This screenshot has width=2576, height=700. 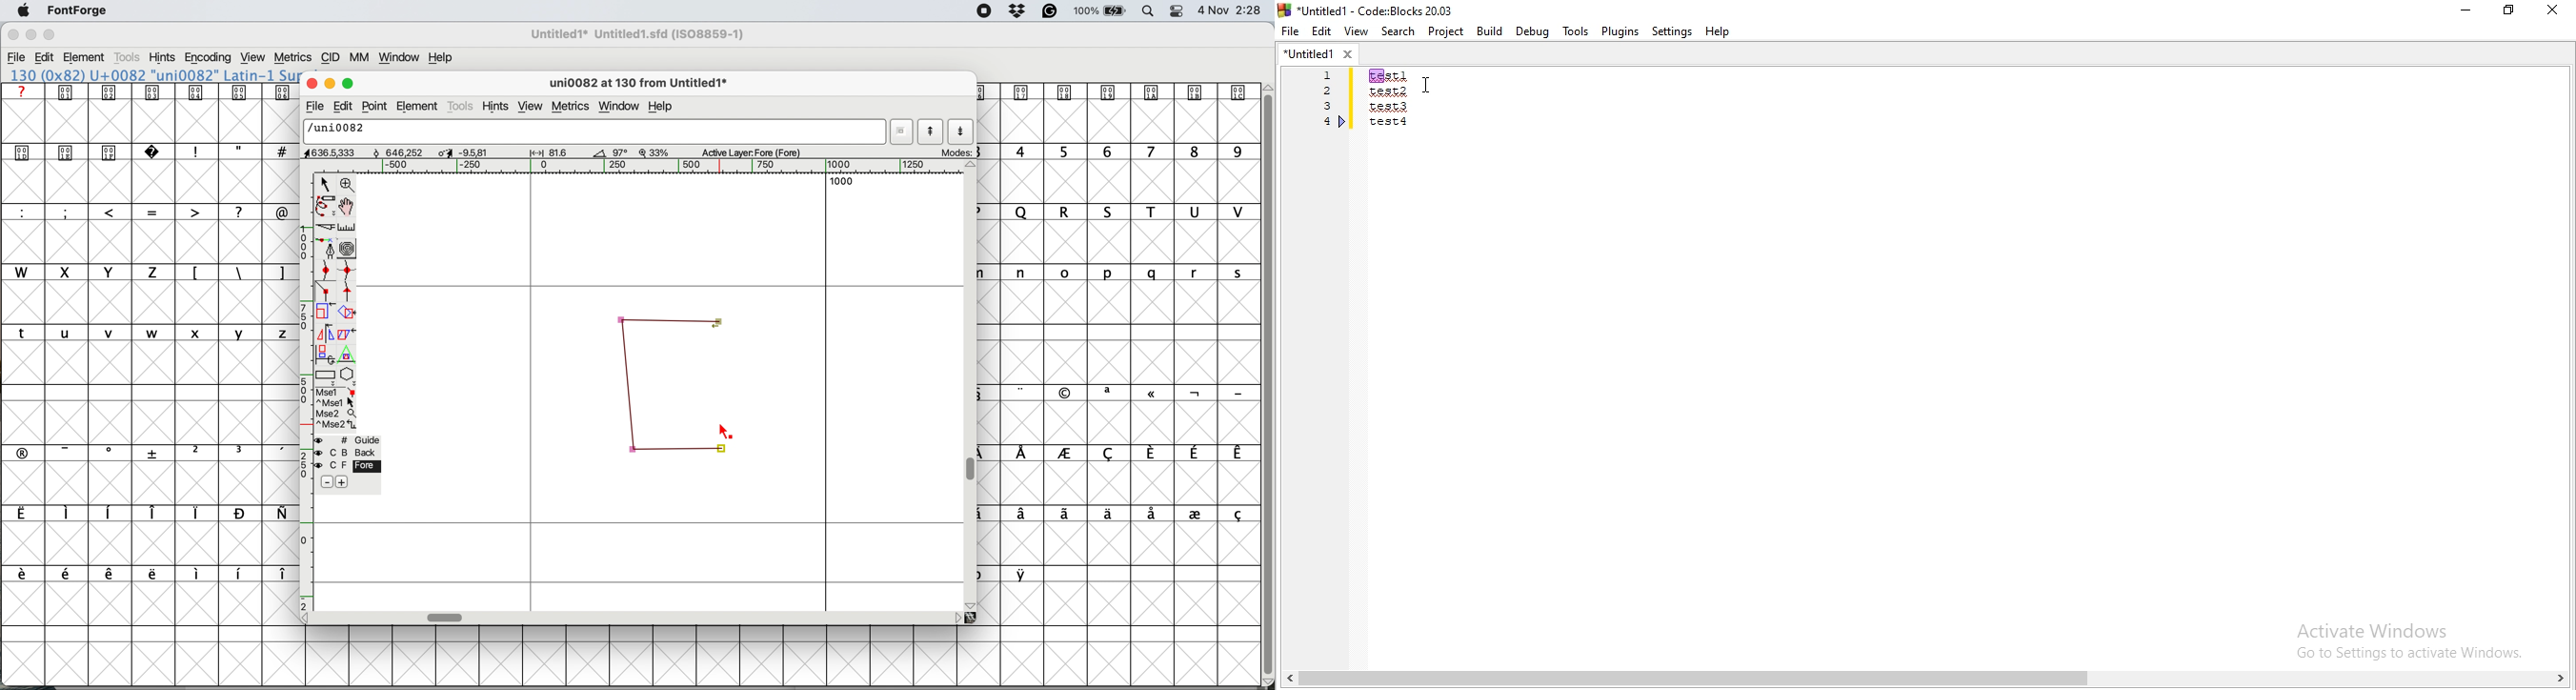 I want to click on horizontal scroll bar, so click(x=446, y=617).